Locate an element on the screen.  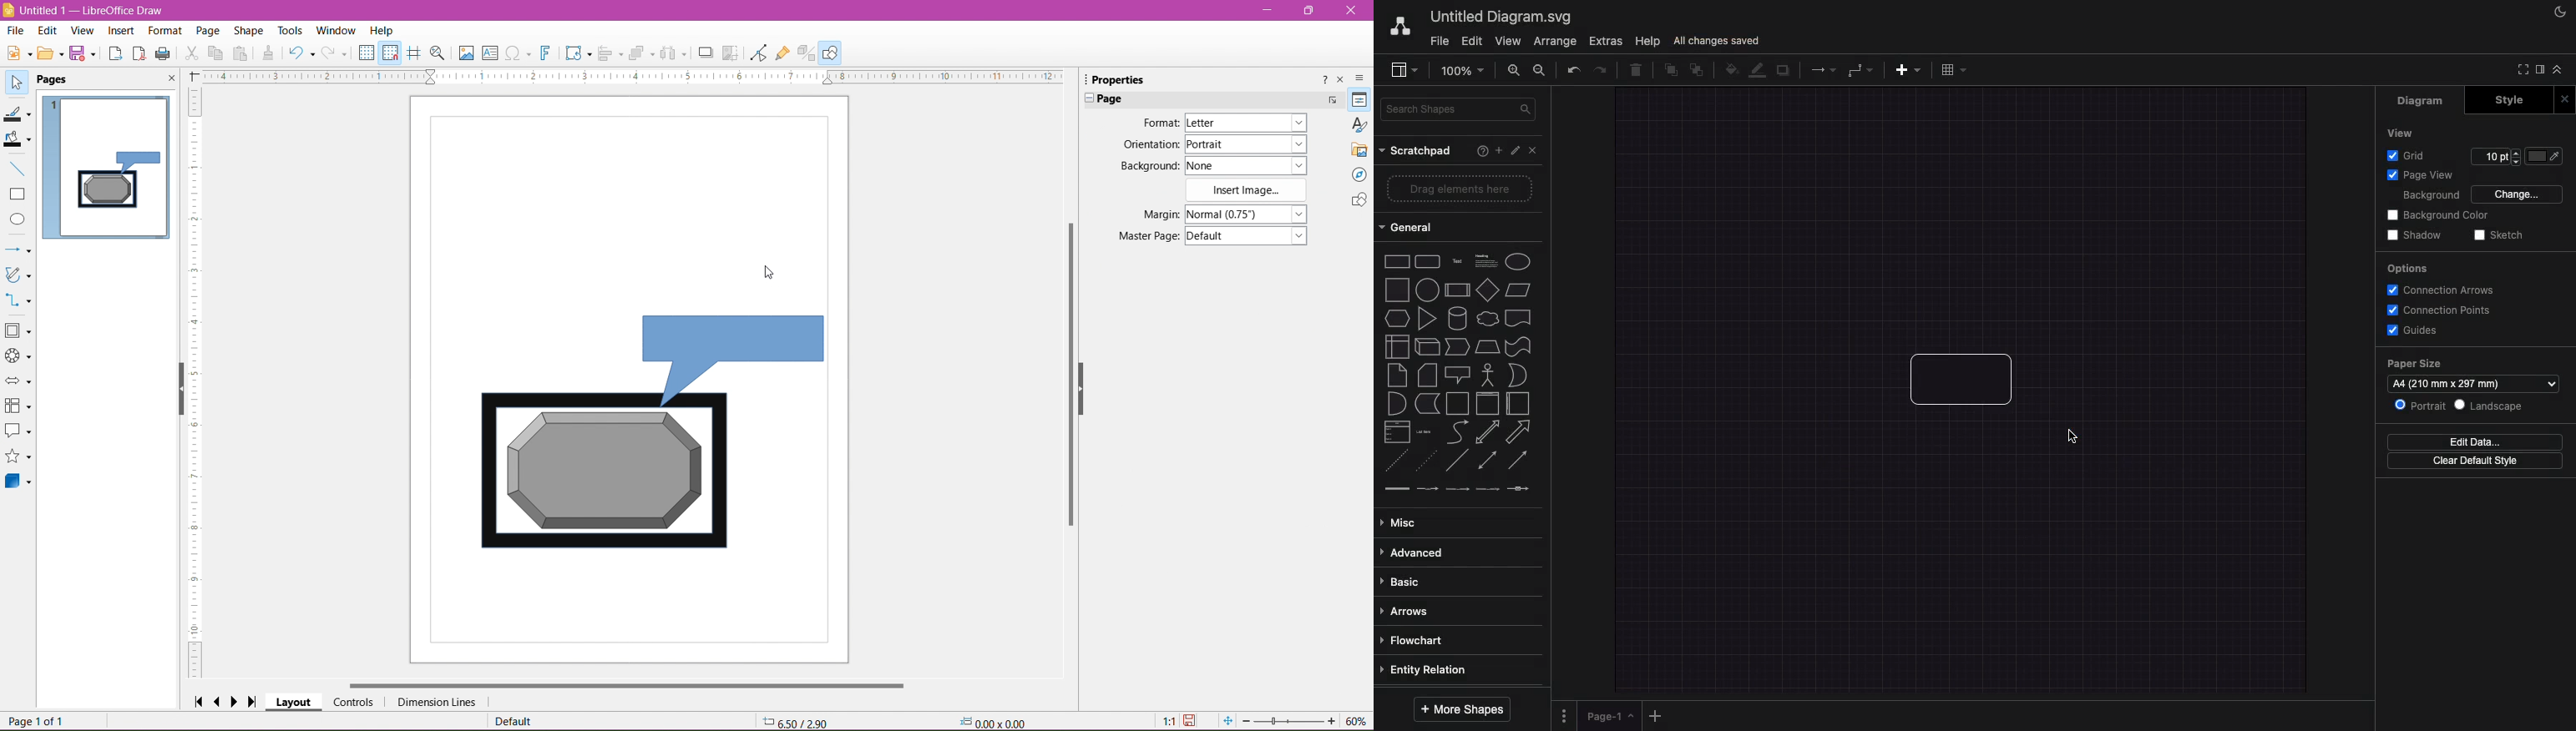
Close is located at coordinates (1534, 150).